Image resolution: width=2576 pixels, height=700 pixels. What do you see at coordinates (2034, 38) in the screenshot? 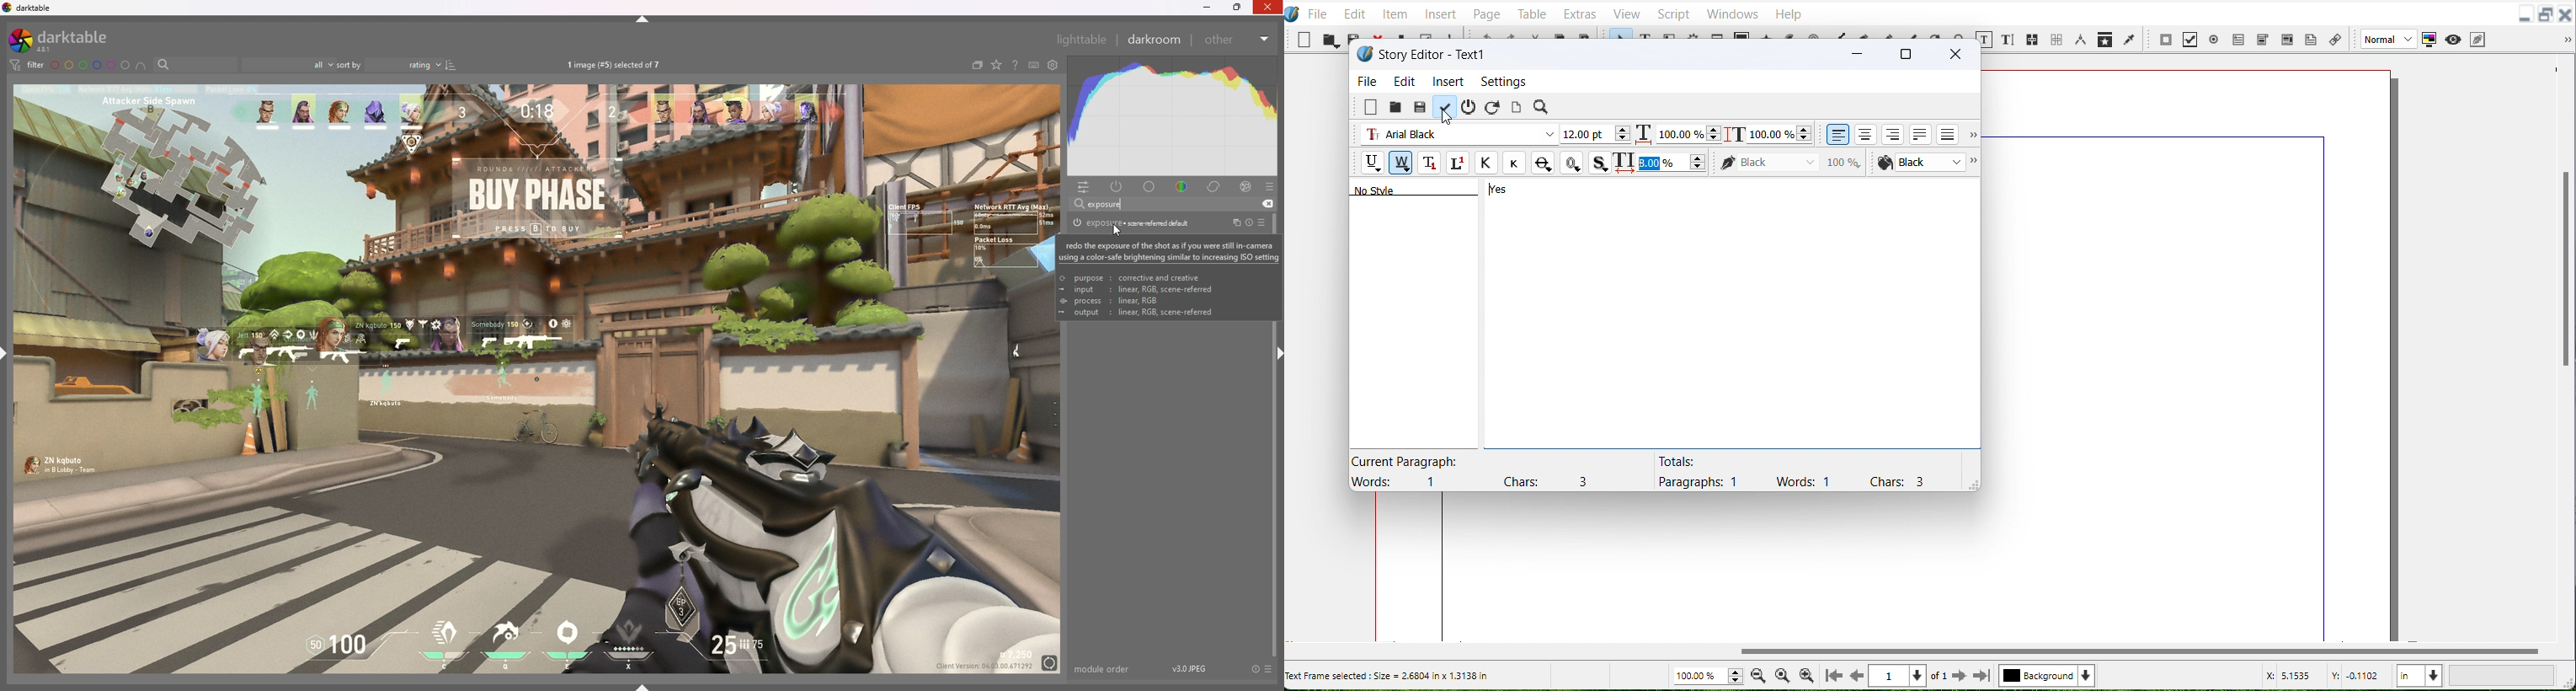
I see `Link Text Frame` at bounding box center [2034, 38].